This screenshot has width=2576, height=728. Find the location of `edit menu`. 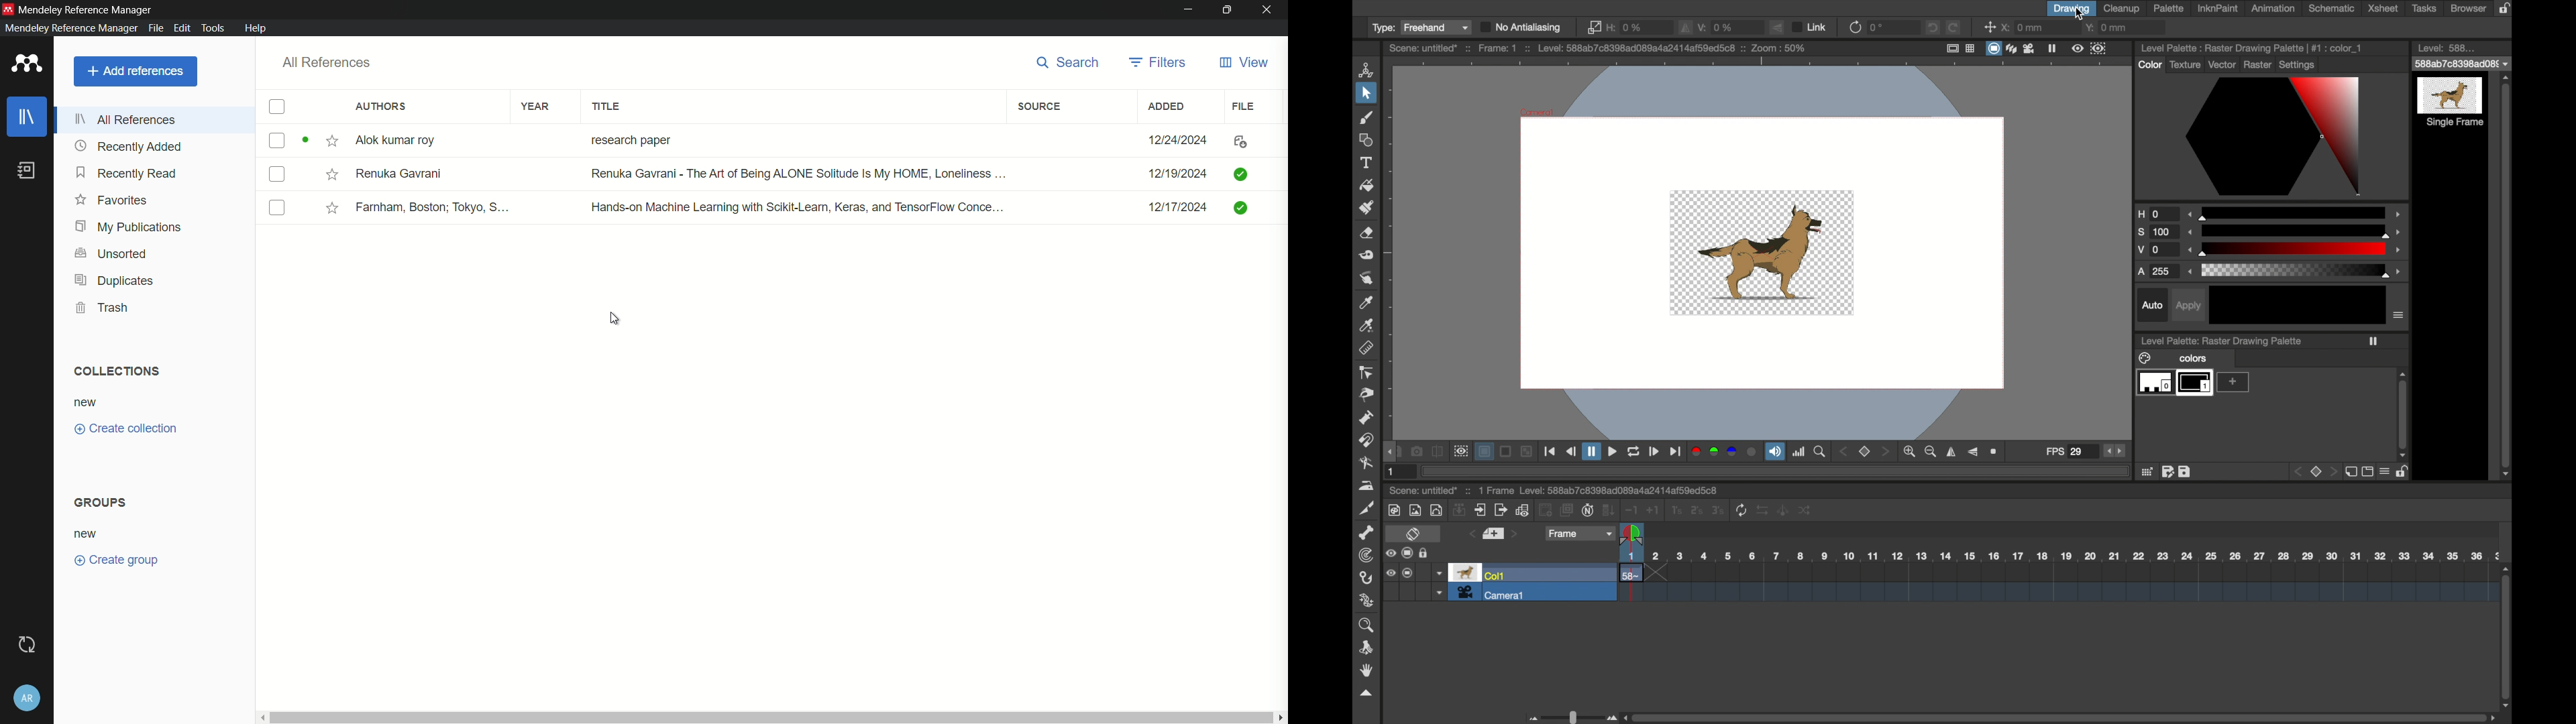

edit menu is located at coordinates (182, 28).